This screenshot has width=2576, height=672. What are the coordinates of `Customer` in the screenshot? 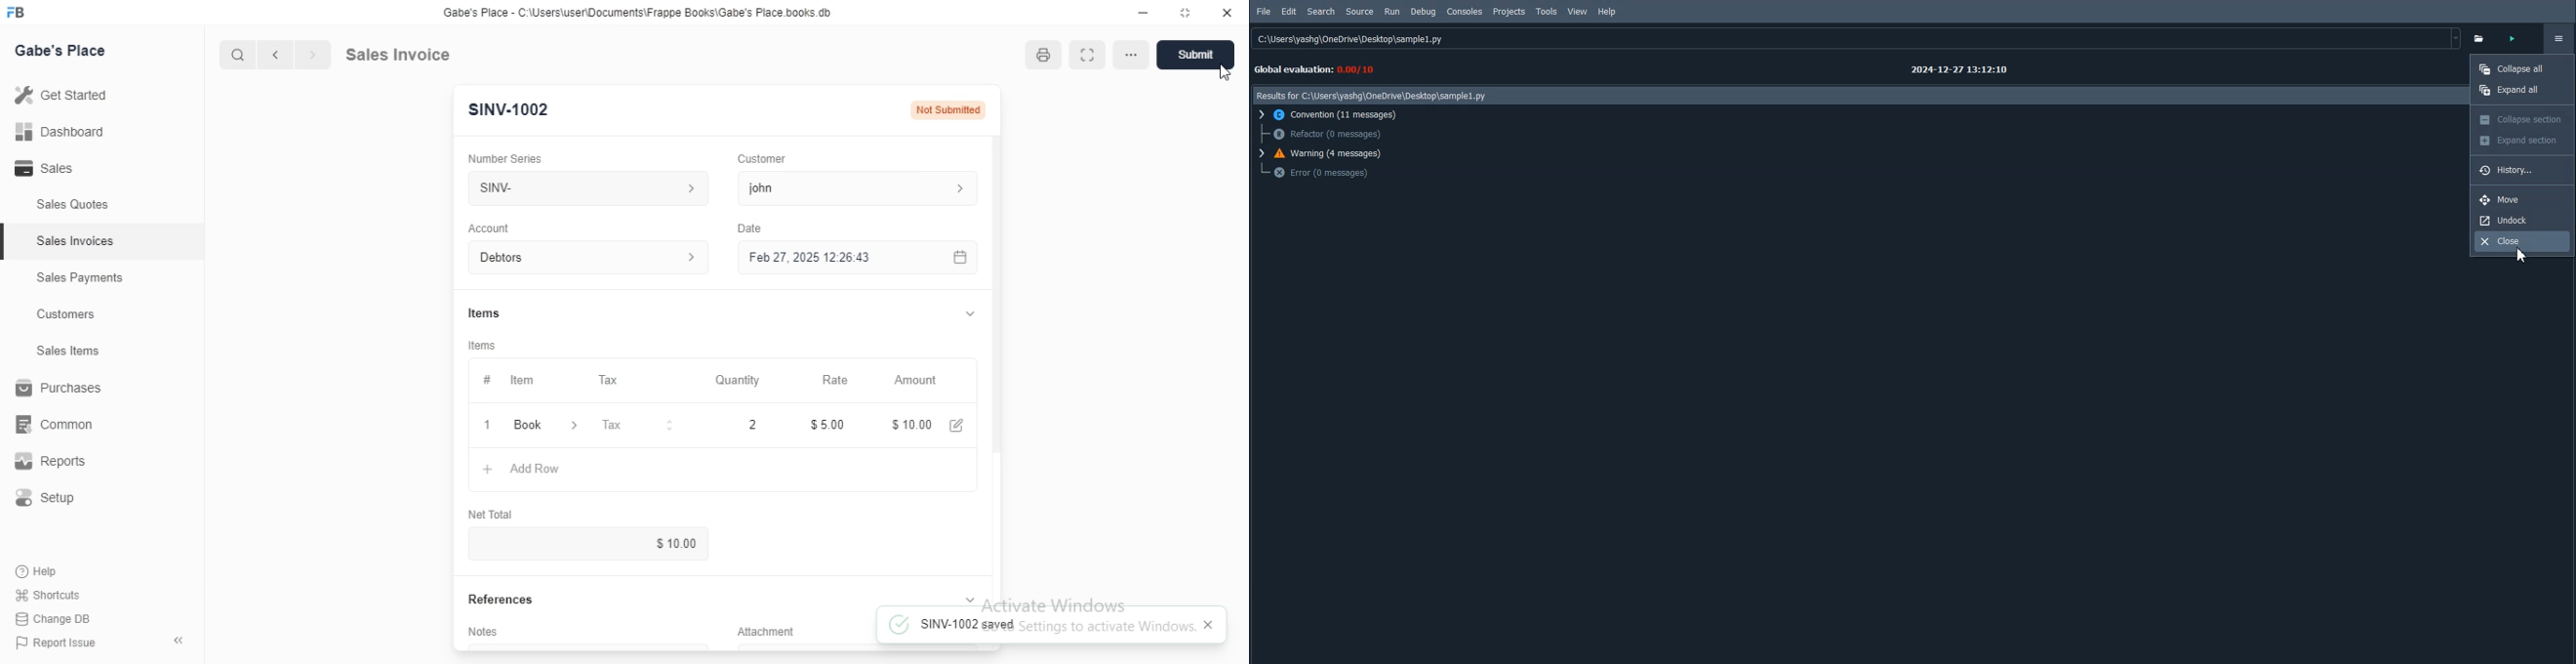 It's located at (765, 159).